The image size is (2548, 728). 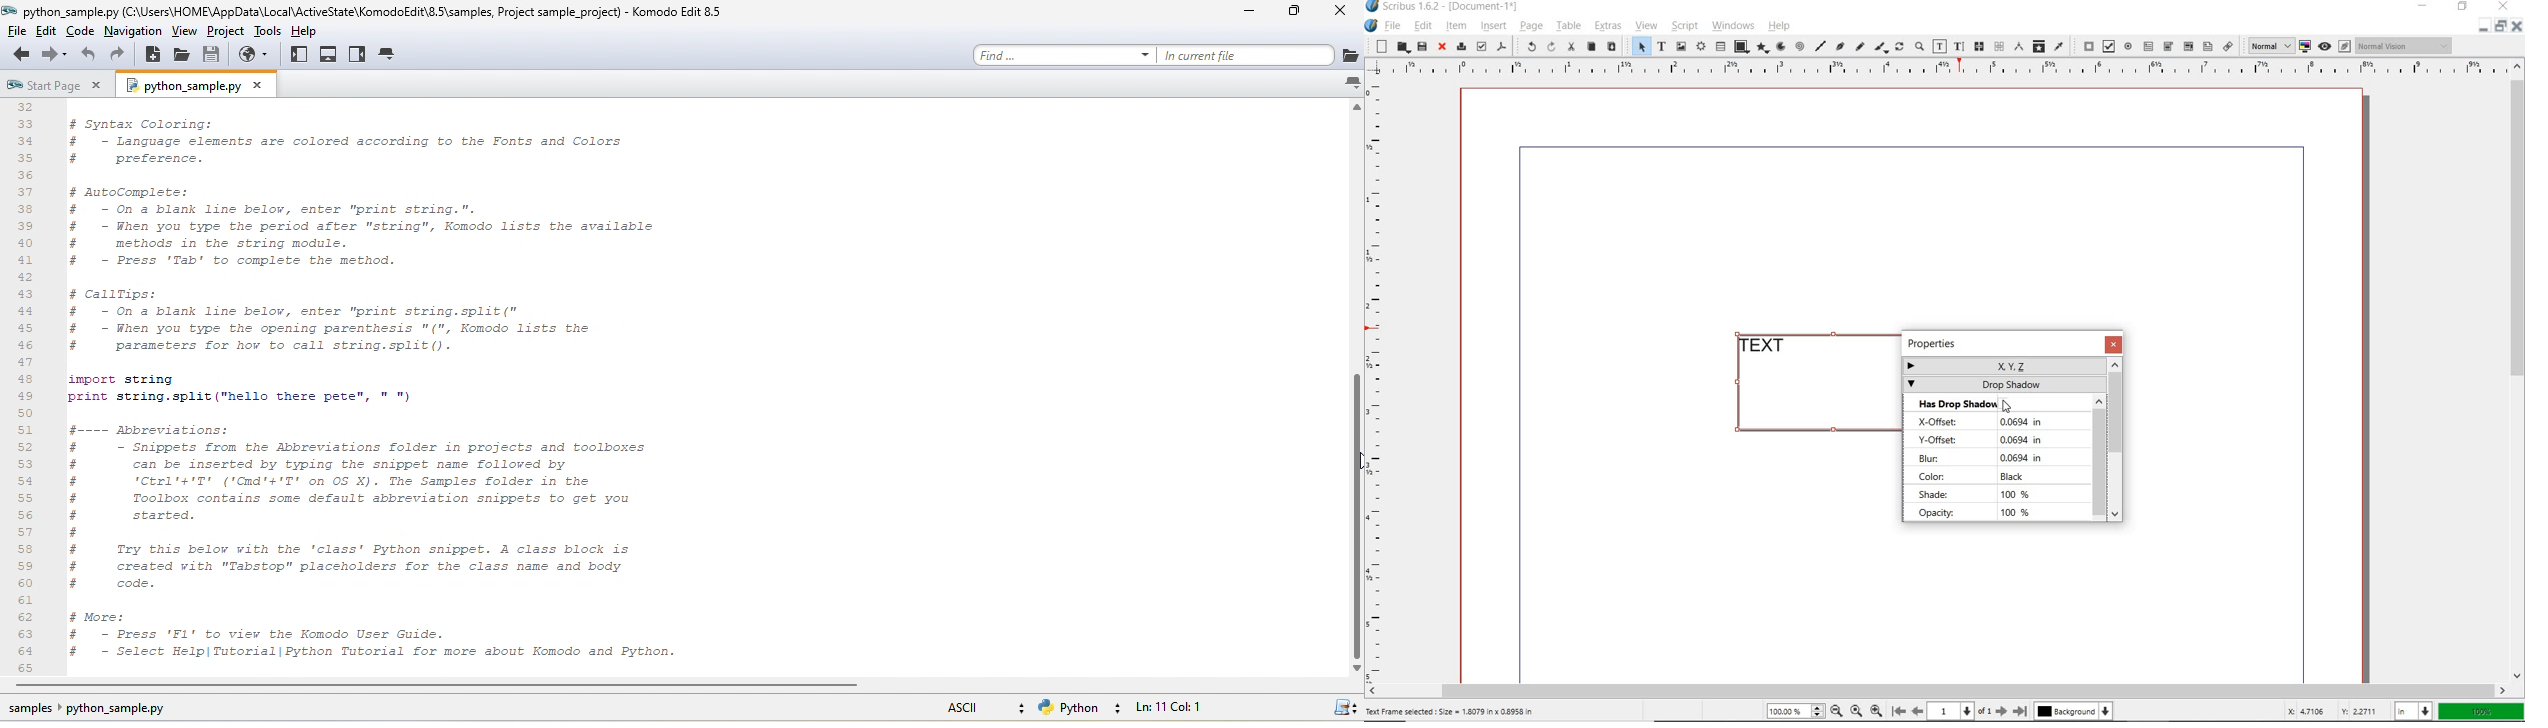 What do you see at coordinates (1421, 27) in the screenshot?
I see `edit` at bounding box center [1421, 27].